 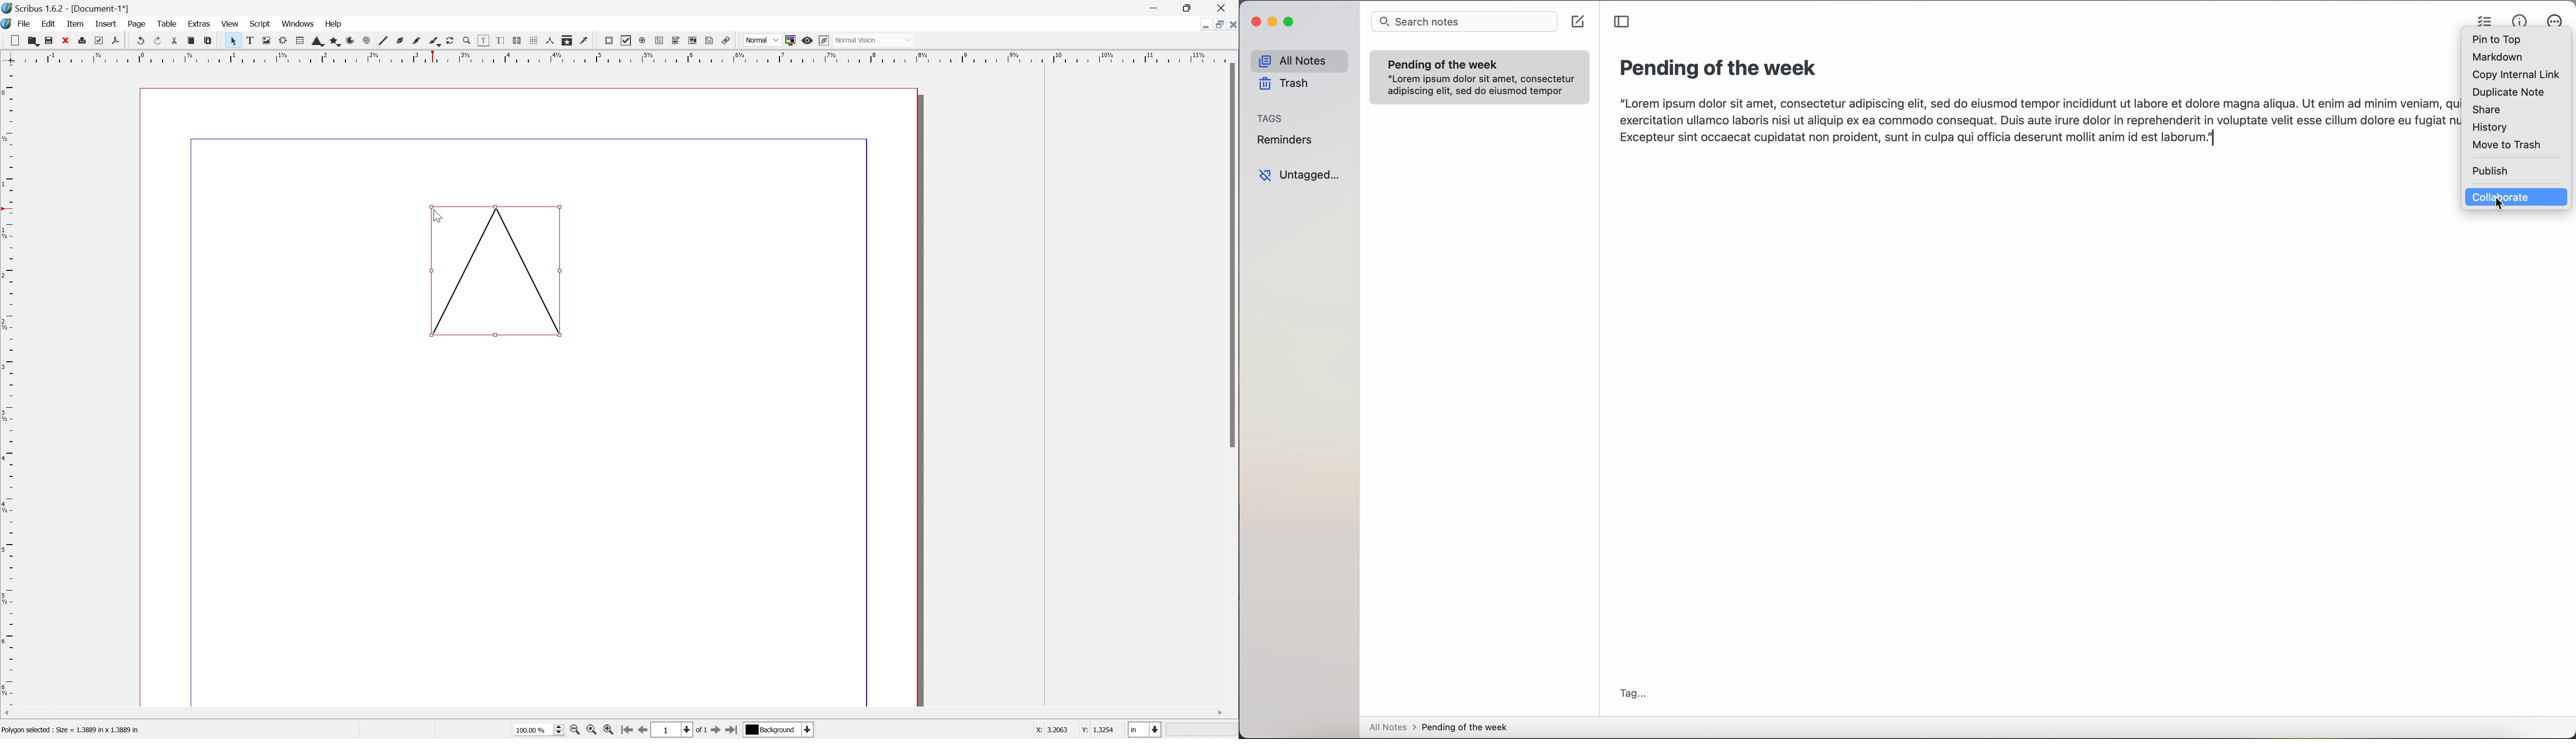 What do you see at coordinates (727, 40) in the screenshot?
I see `Link annotation` at bounding box center [727, 40].